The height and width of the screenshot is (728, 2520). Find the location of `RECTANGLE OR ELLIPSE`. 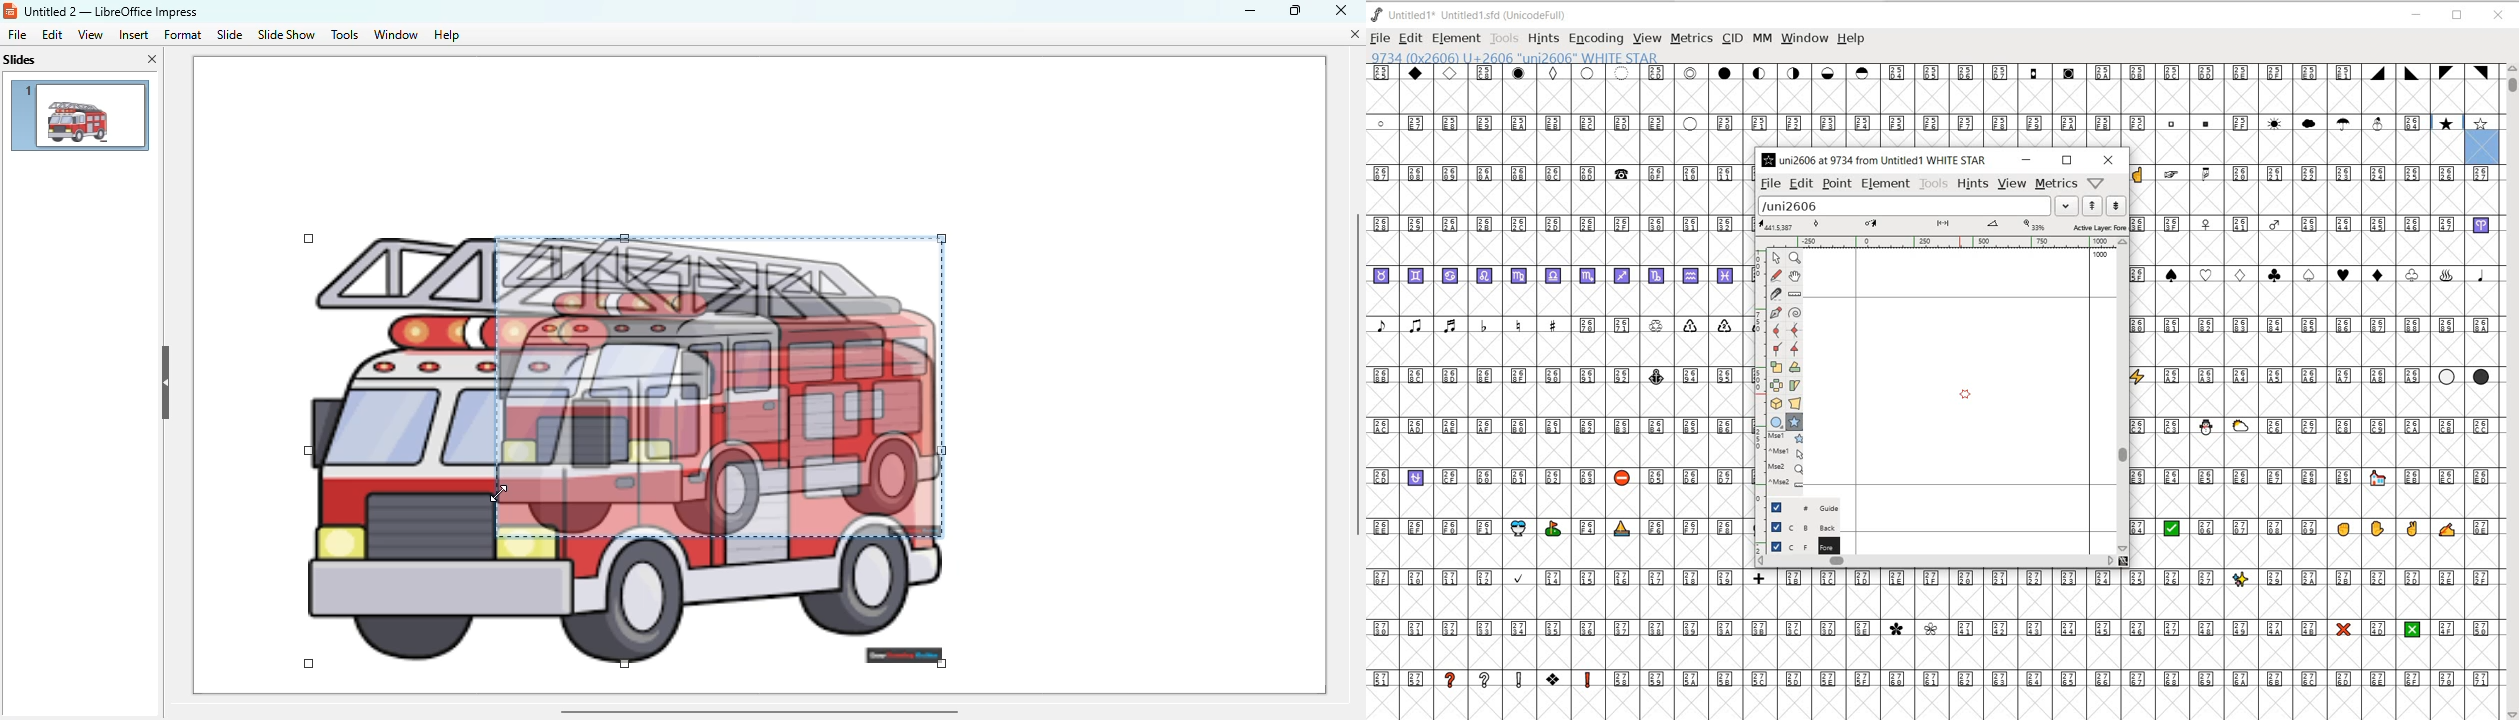

RECTANGLE OR ELLIPSE is located at coordinates (1778, 422).